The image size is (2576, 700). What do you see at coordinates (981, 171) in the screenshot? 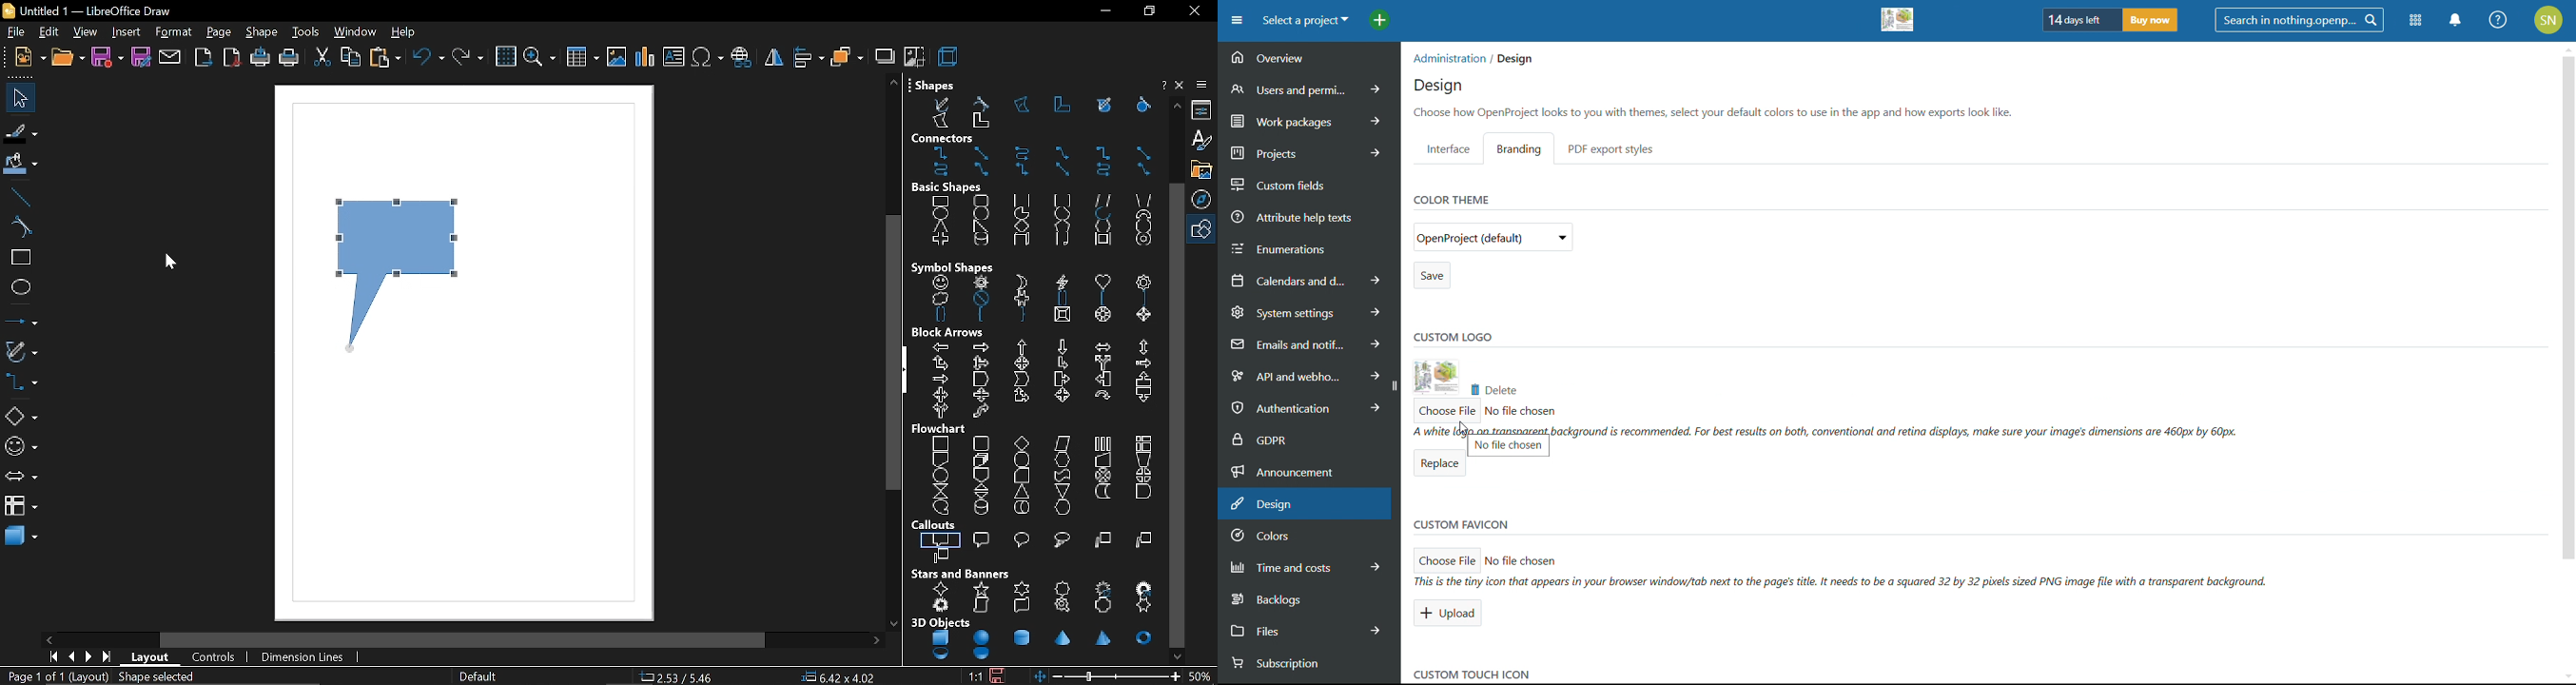
I see `line connector` at bounding box center [981, 171].